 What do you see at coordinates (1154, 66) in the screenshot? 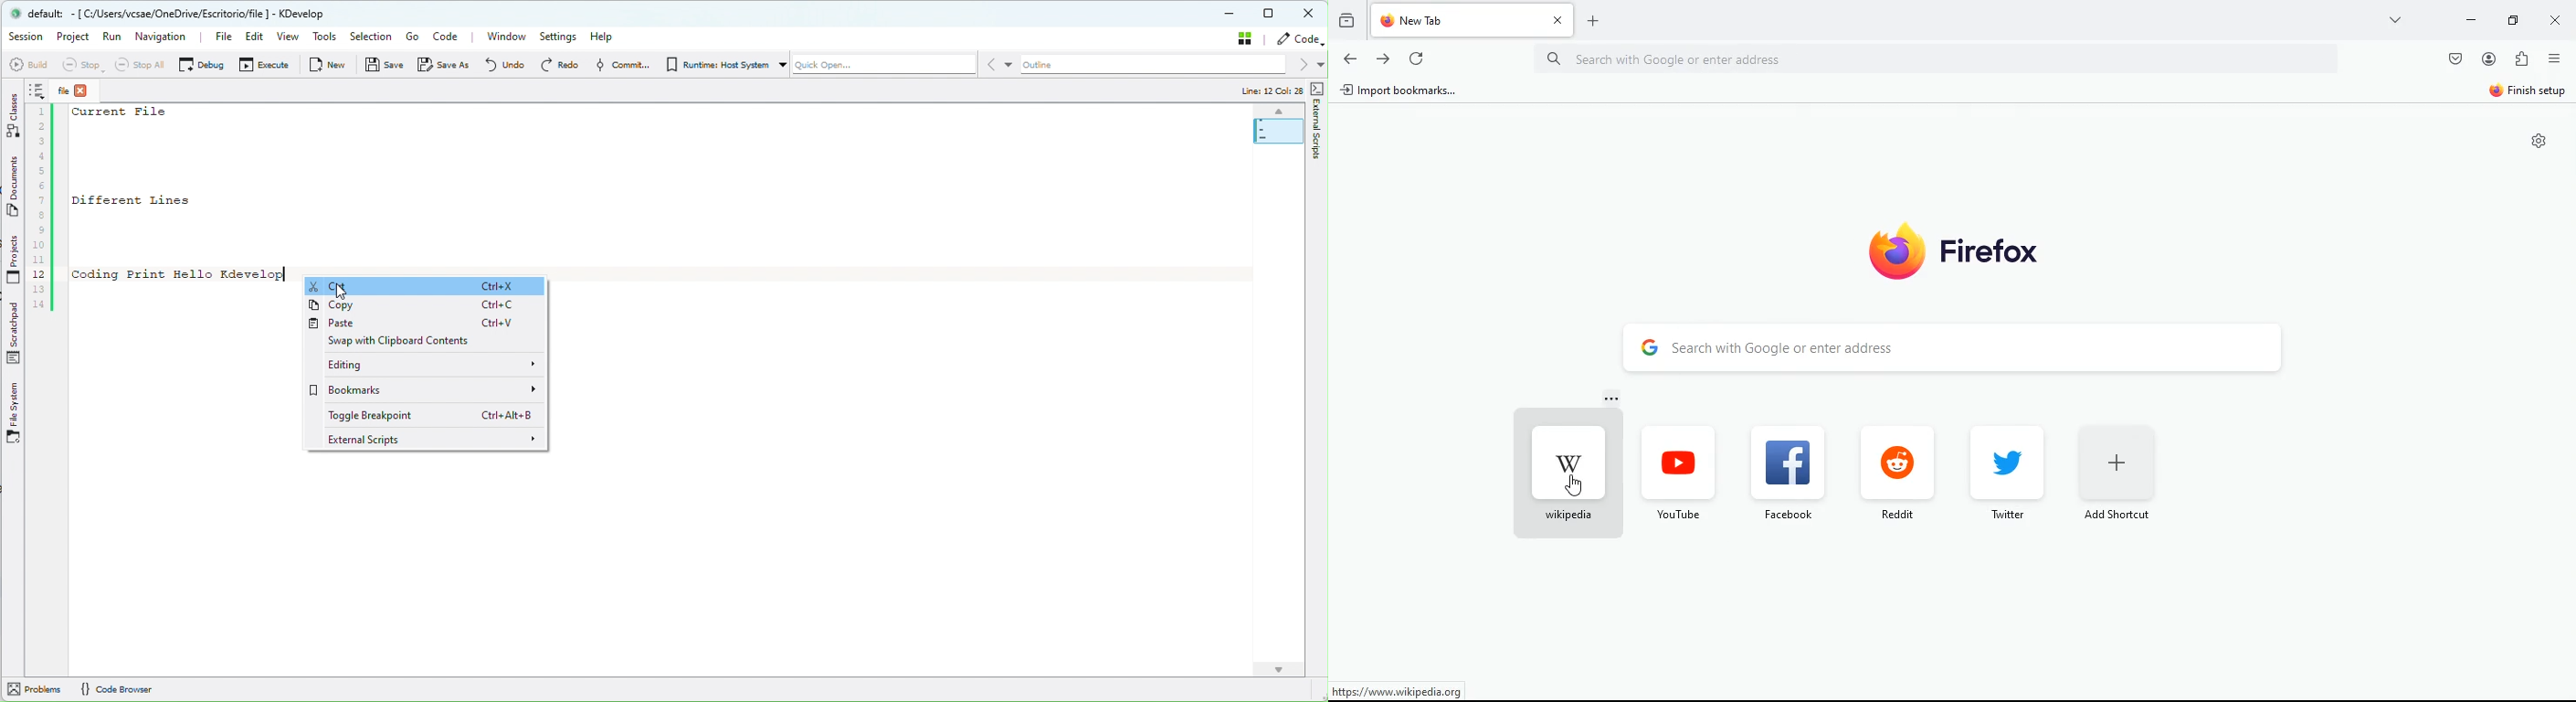
I see `Outline` at bounding box center [1154, 66].